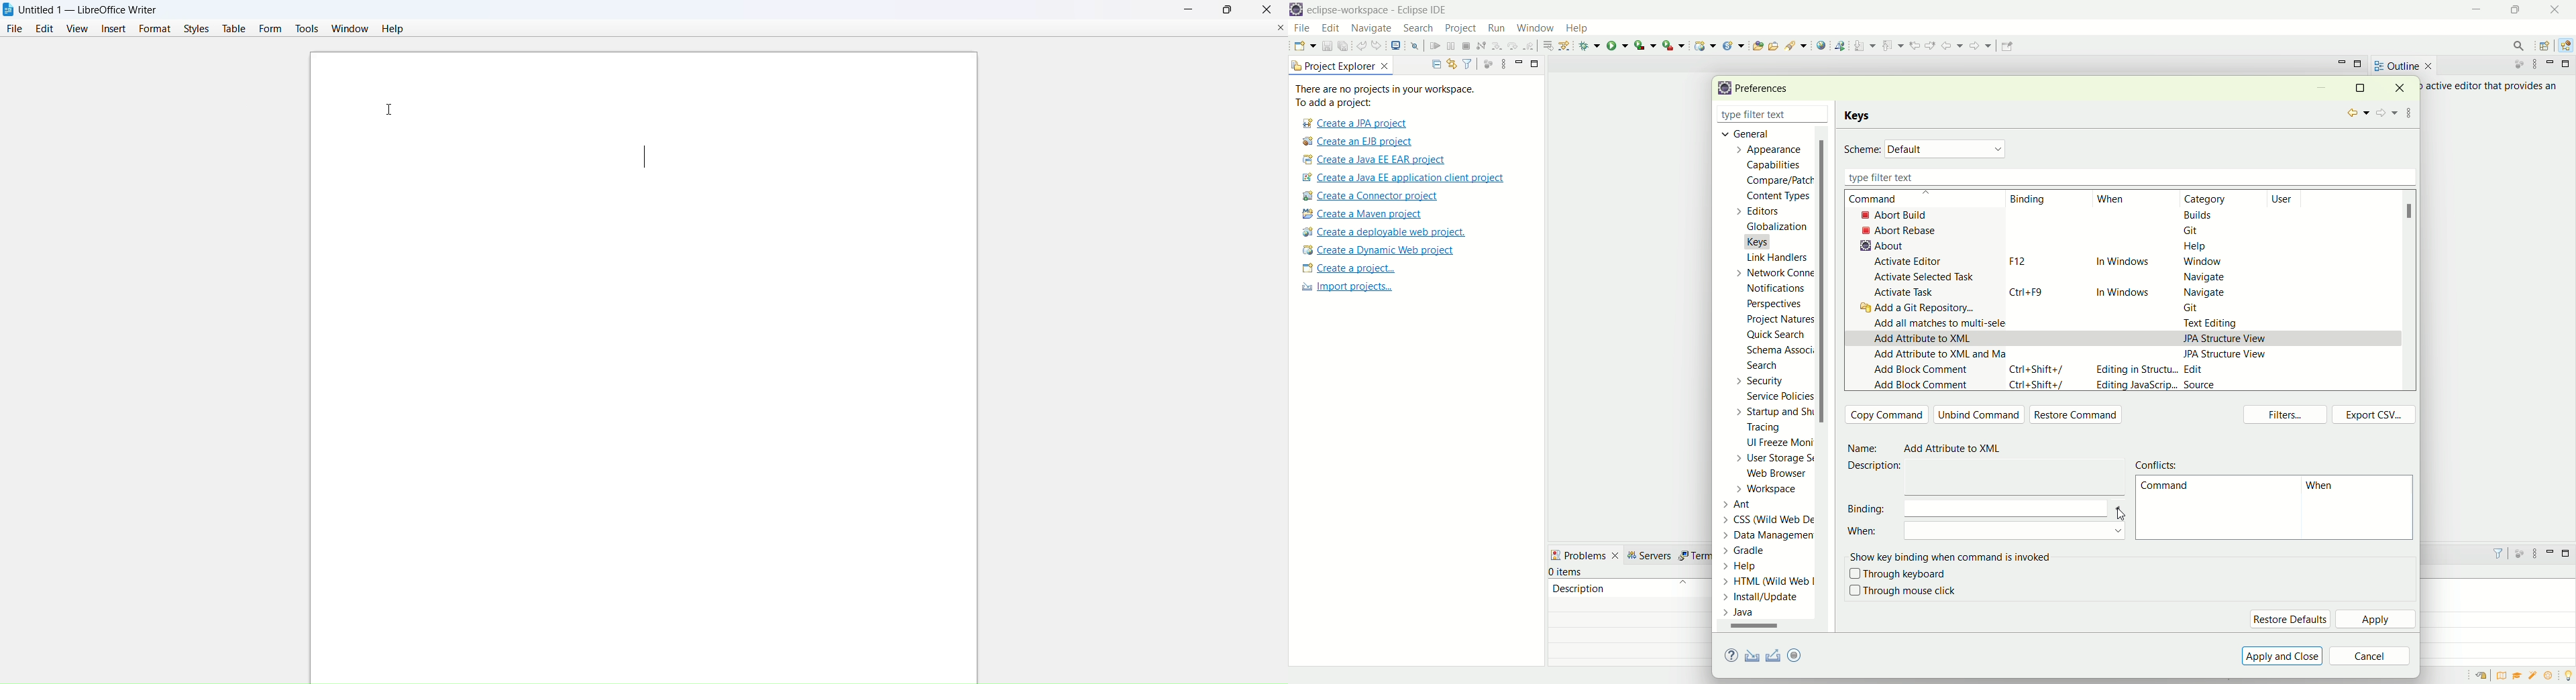 This screenshot has height=700, width=2576. What do you see at coordinates (2534, 675) in the screenshot?
I see `samples` at bounding box center [2534, 675].